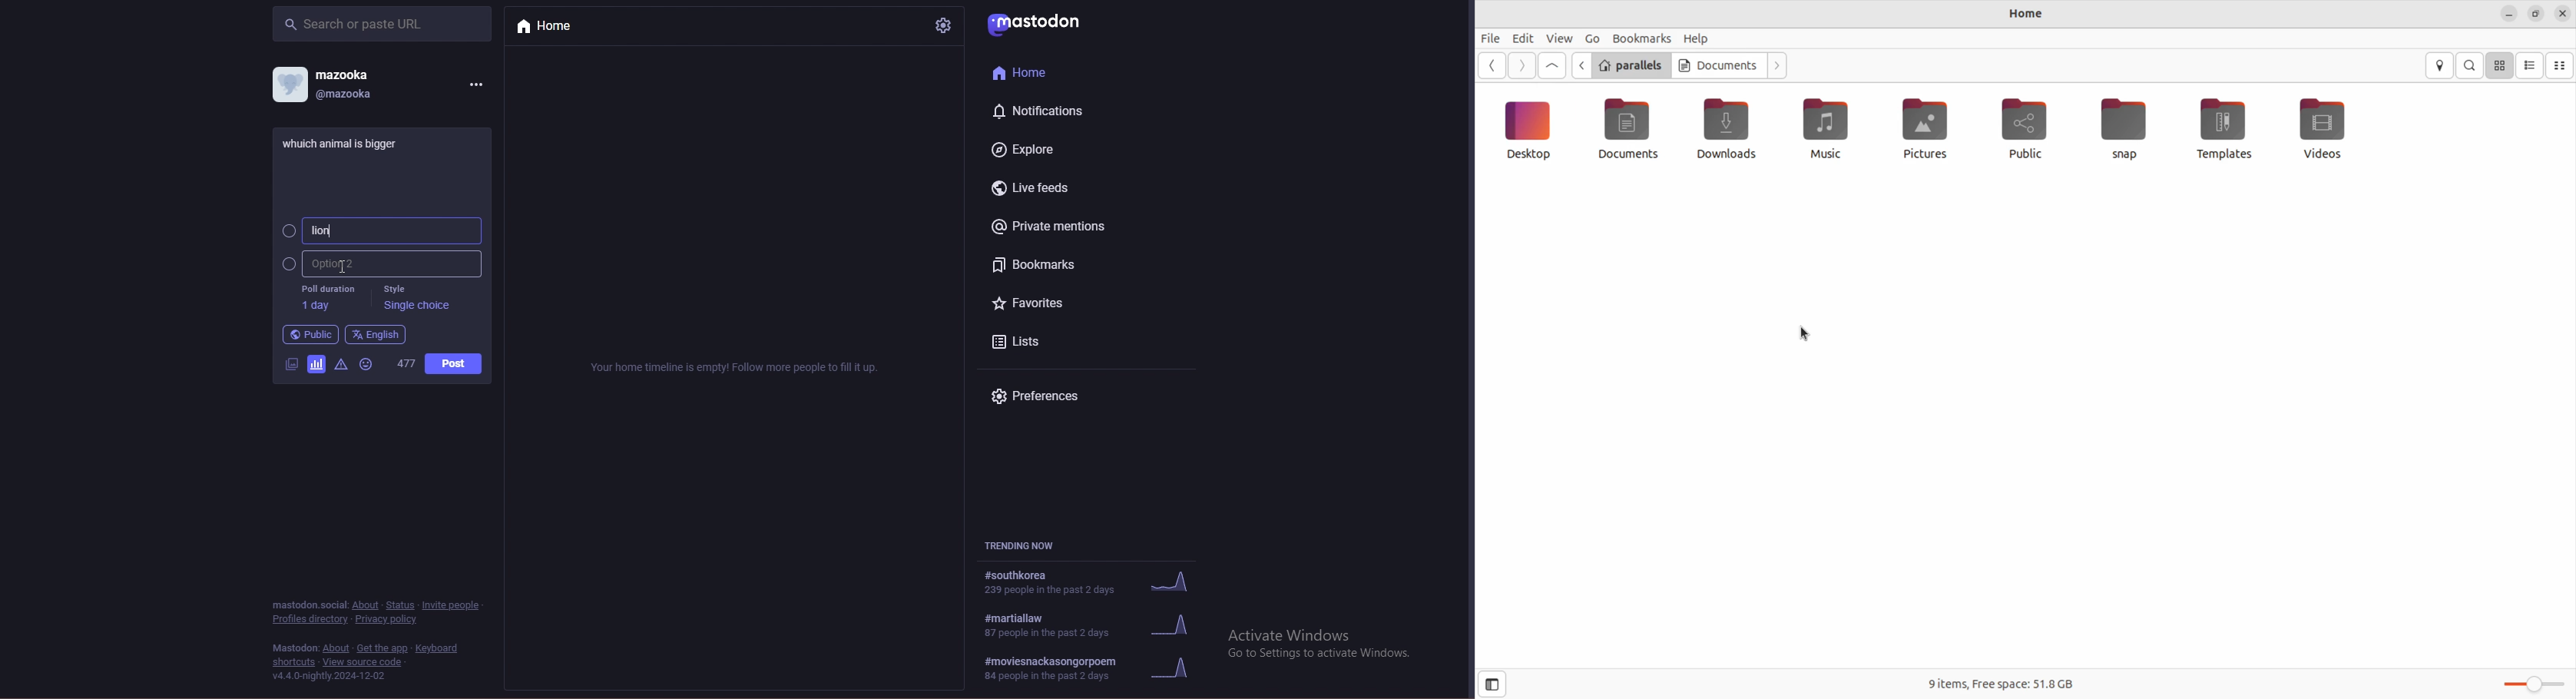  I want to click on mastodon, so click(1041, 22).